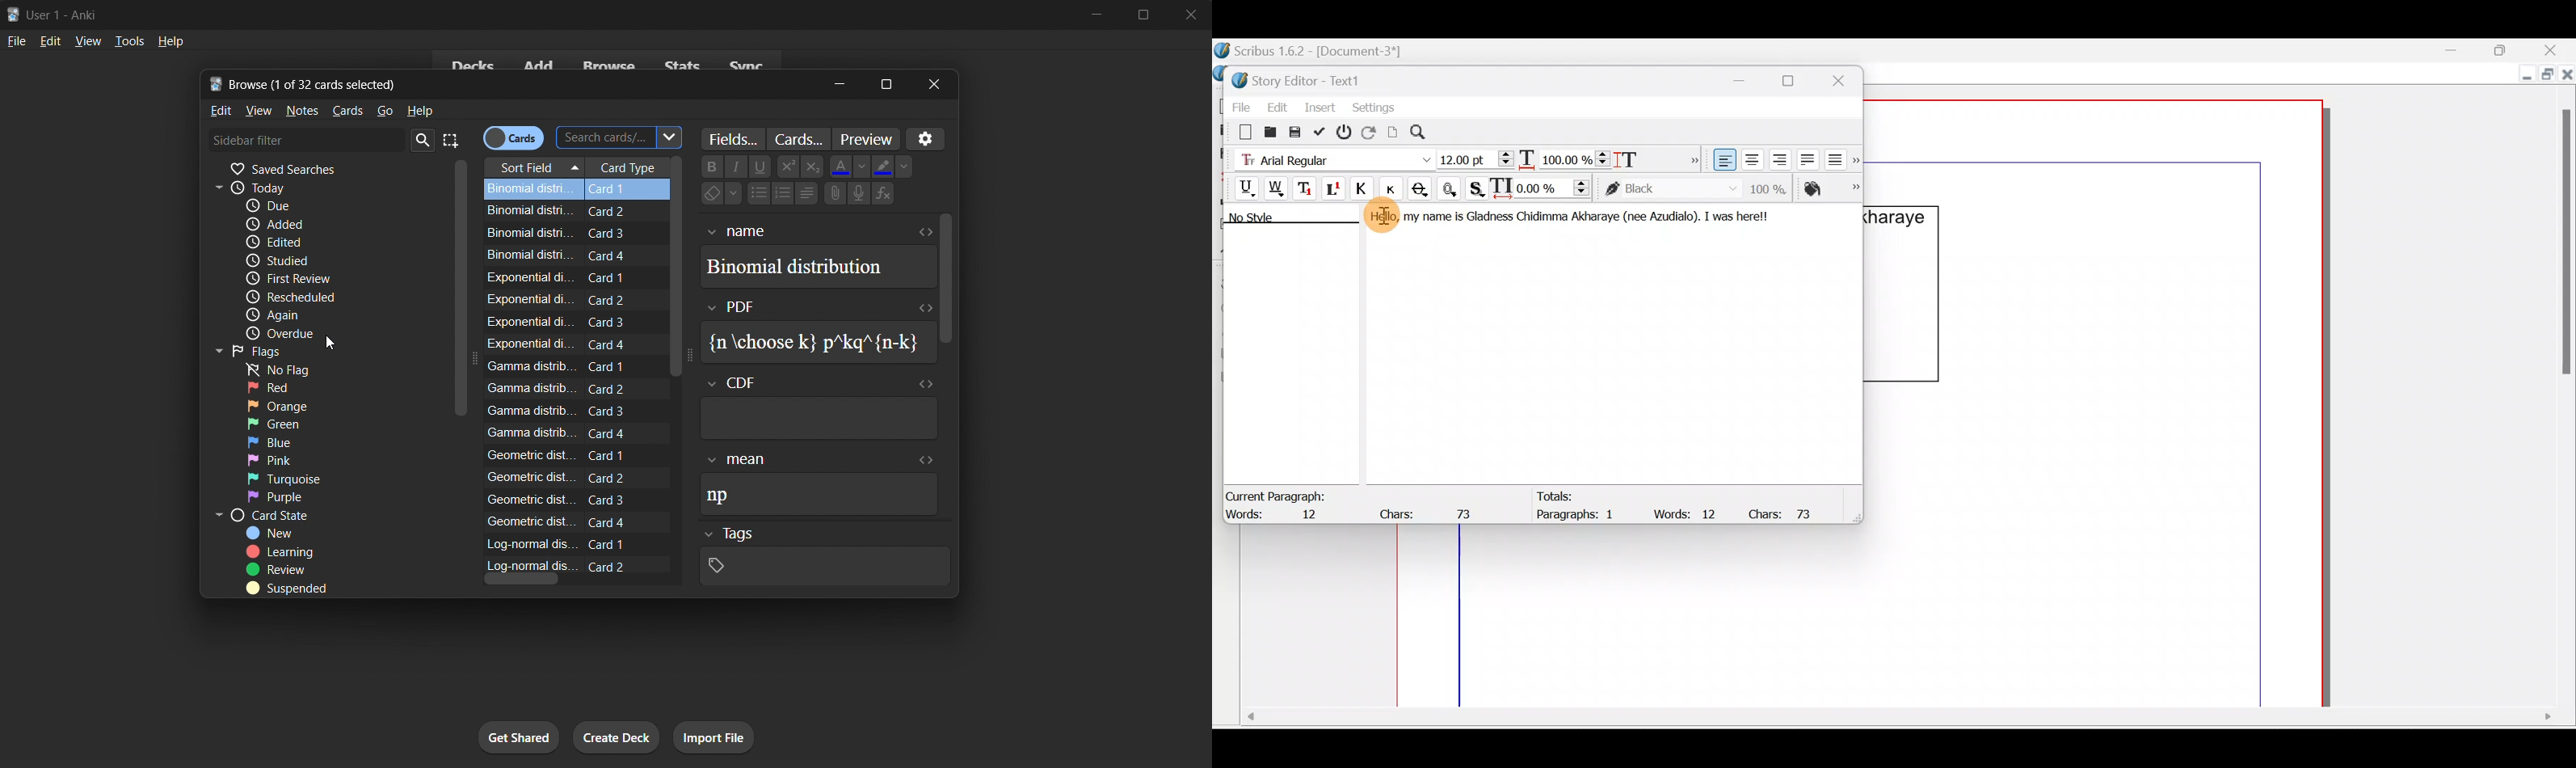 This screenshot has width=2576, height=784. What do you see at coordinates (1739, 215) in the screenshot?
I see `I was herel!` at bounding box center [1739, 215].